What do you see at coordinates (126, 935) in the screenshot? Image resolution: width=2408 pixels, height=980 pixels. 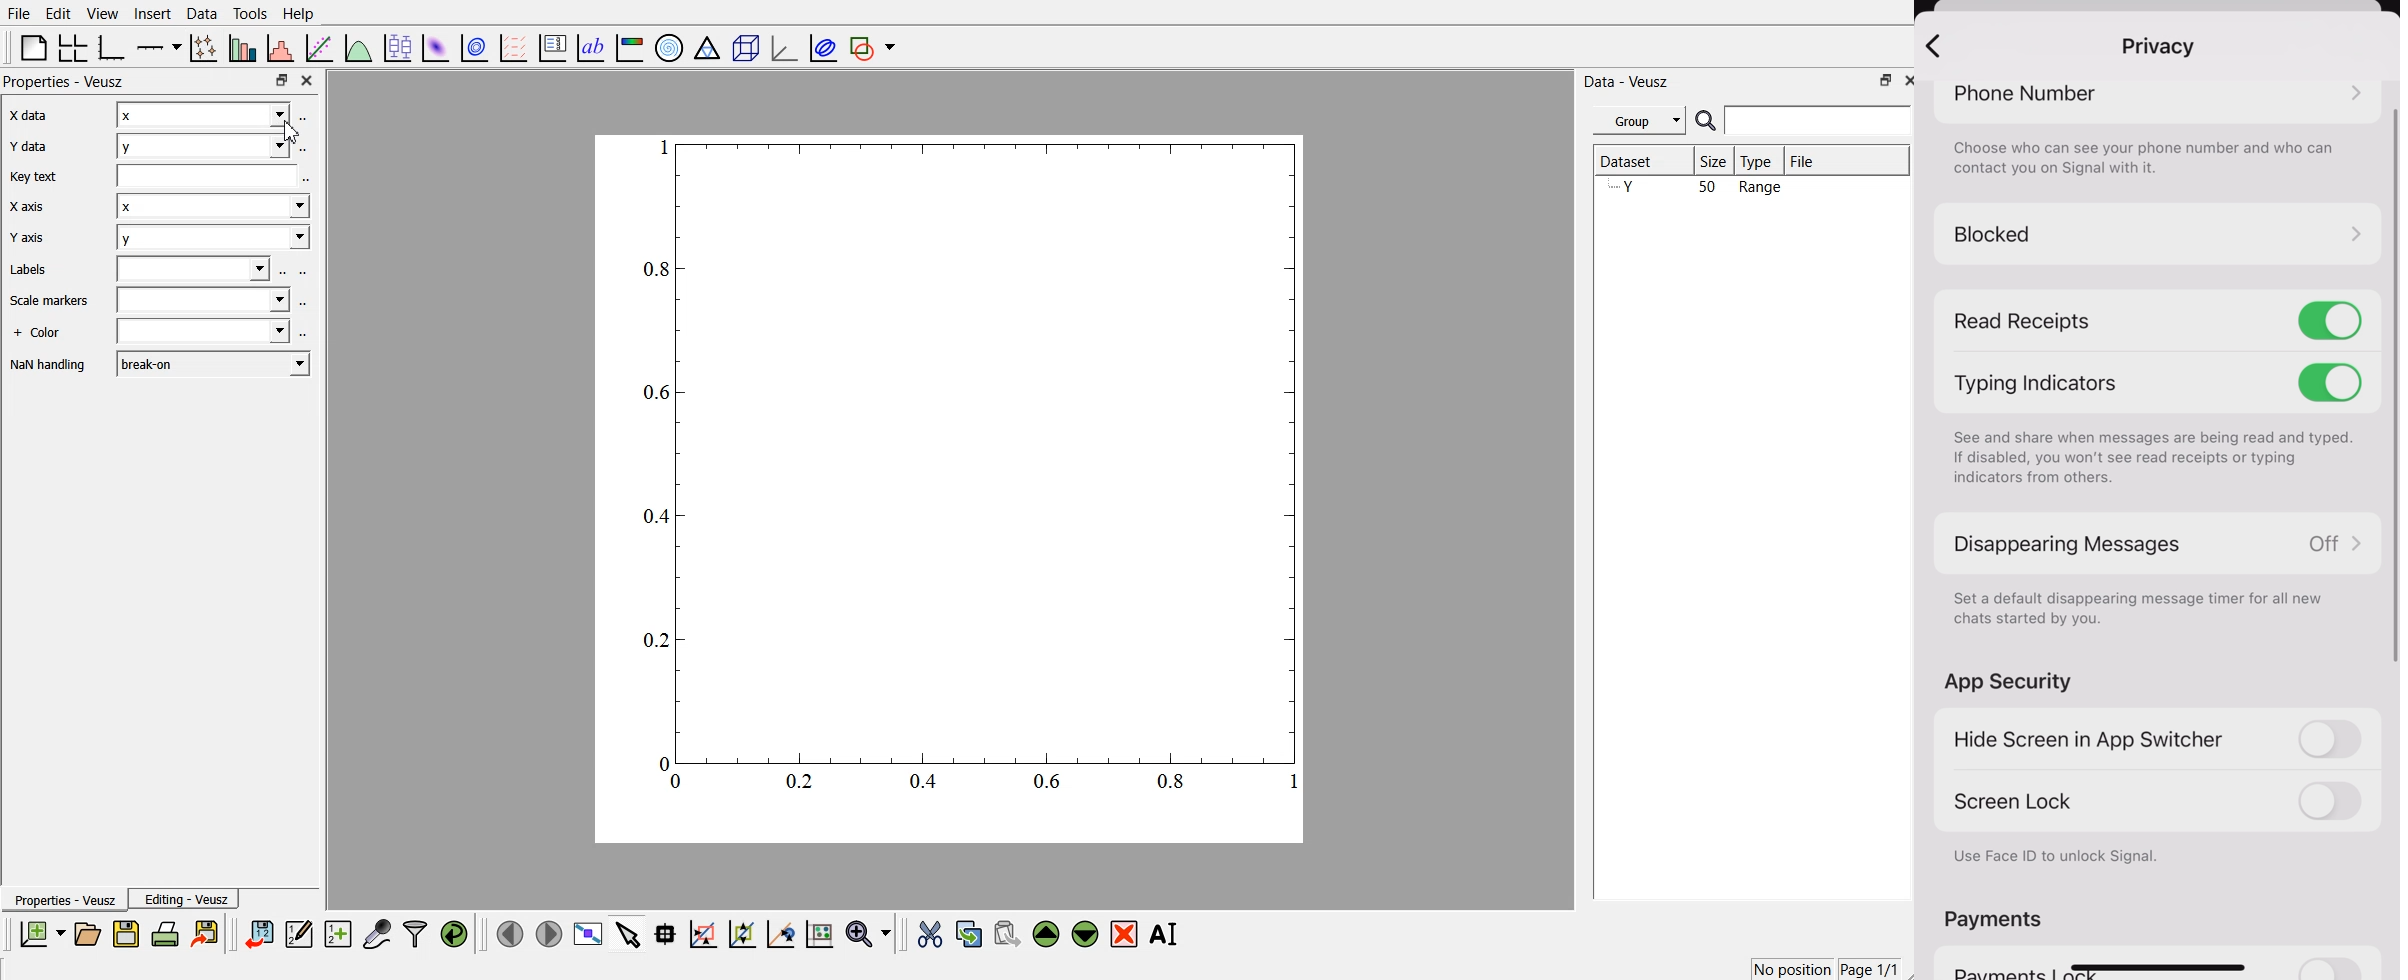 I see `save document` at bounding box center [126, 935].